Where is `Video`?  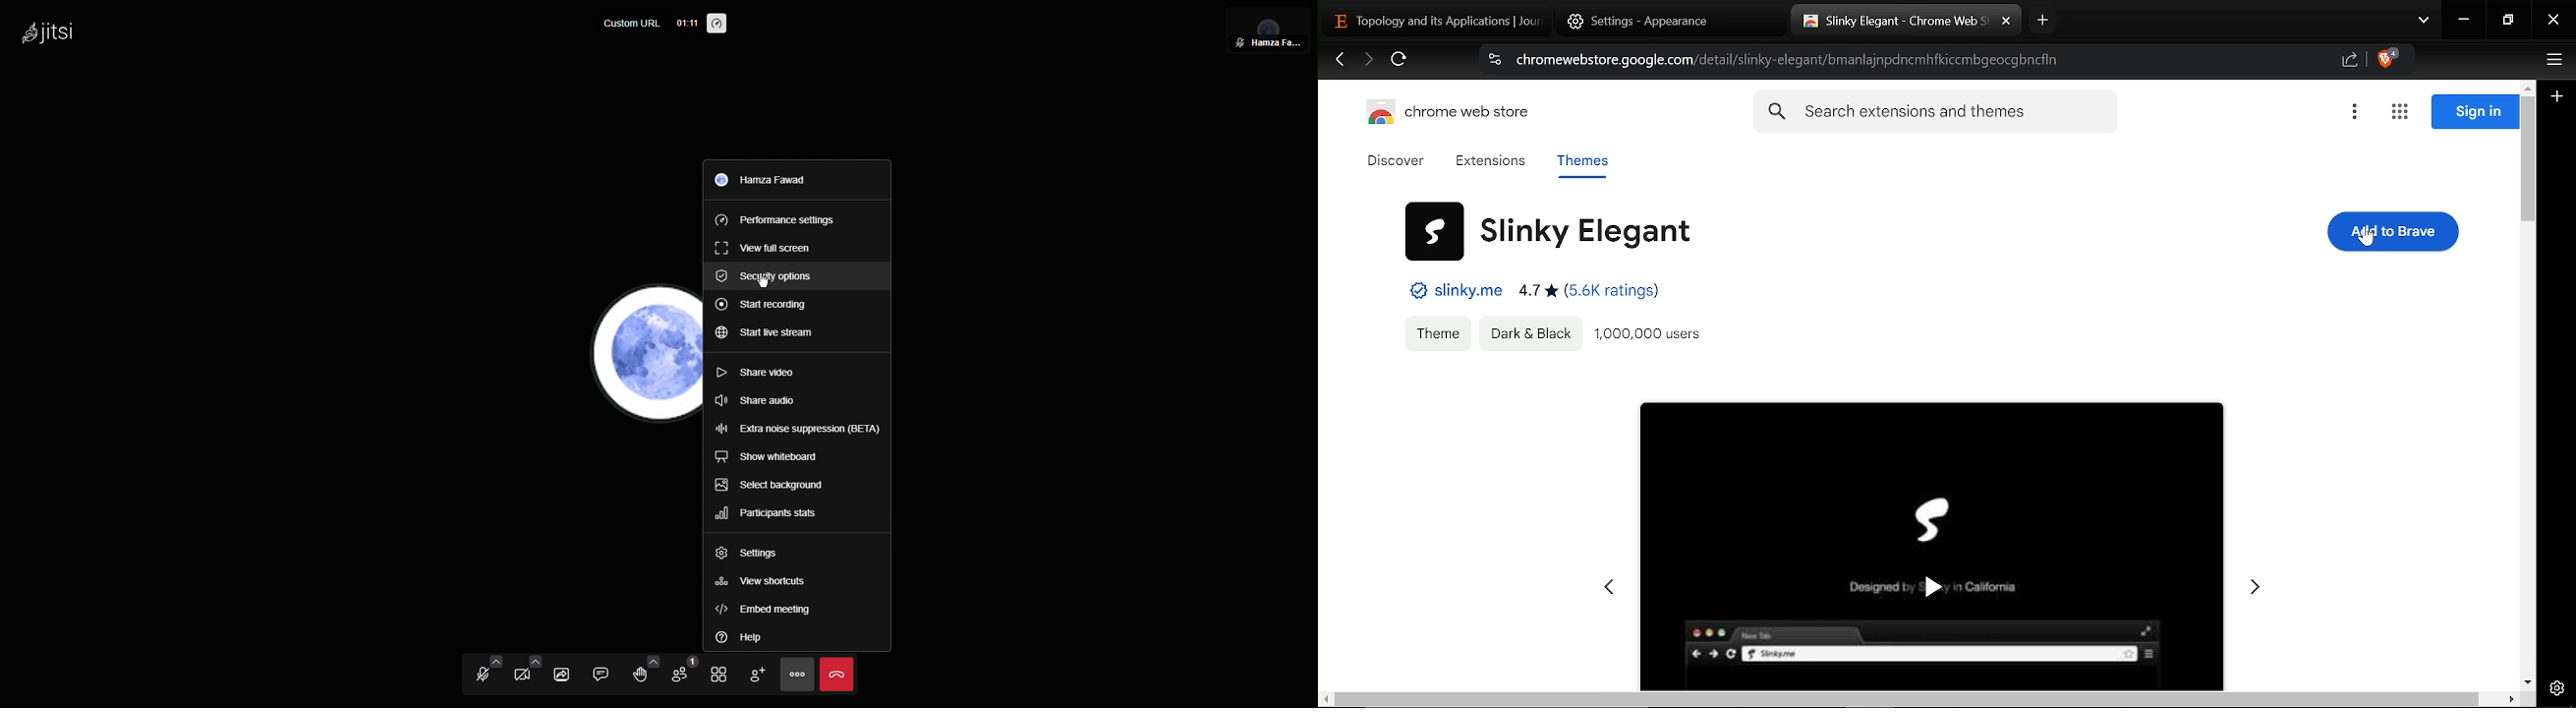
Video is located at coordinates (527, 674).